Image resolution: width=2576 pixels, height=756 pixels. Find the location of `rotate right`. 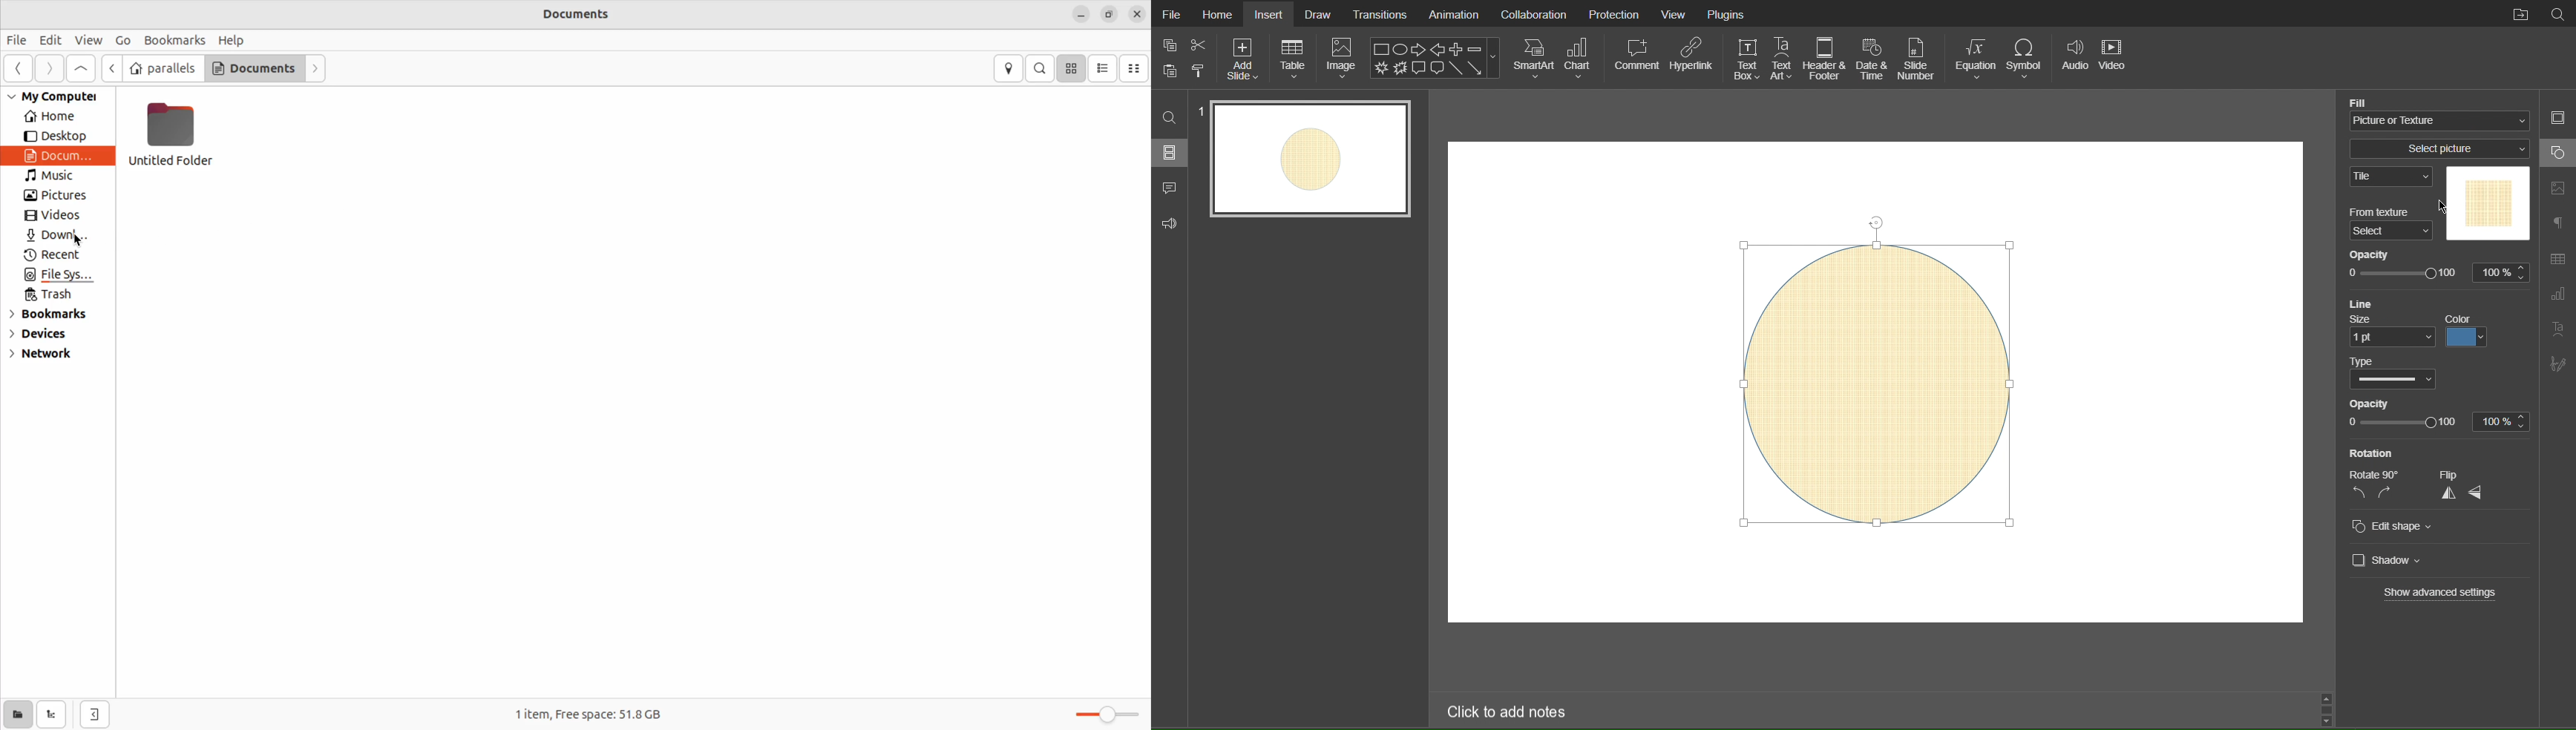

rotate right is located at coordinates (2390, 494).